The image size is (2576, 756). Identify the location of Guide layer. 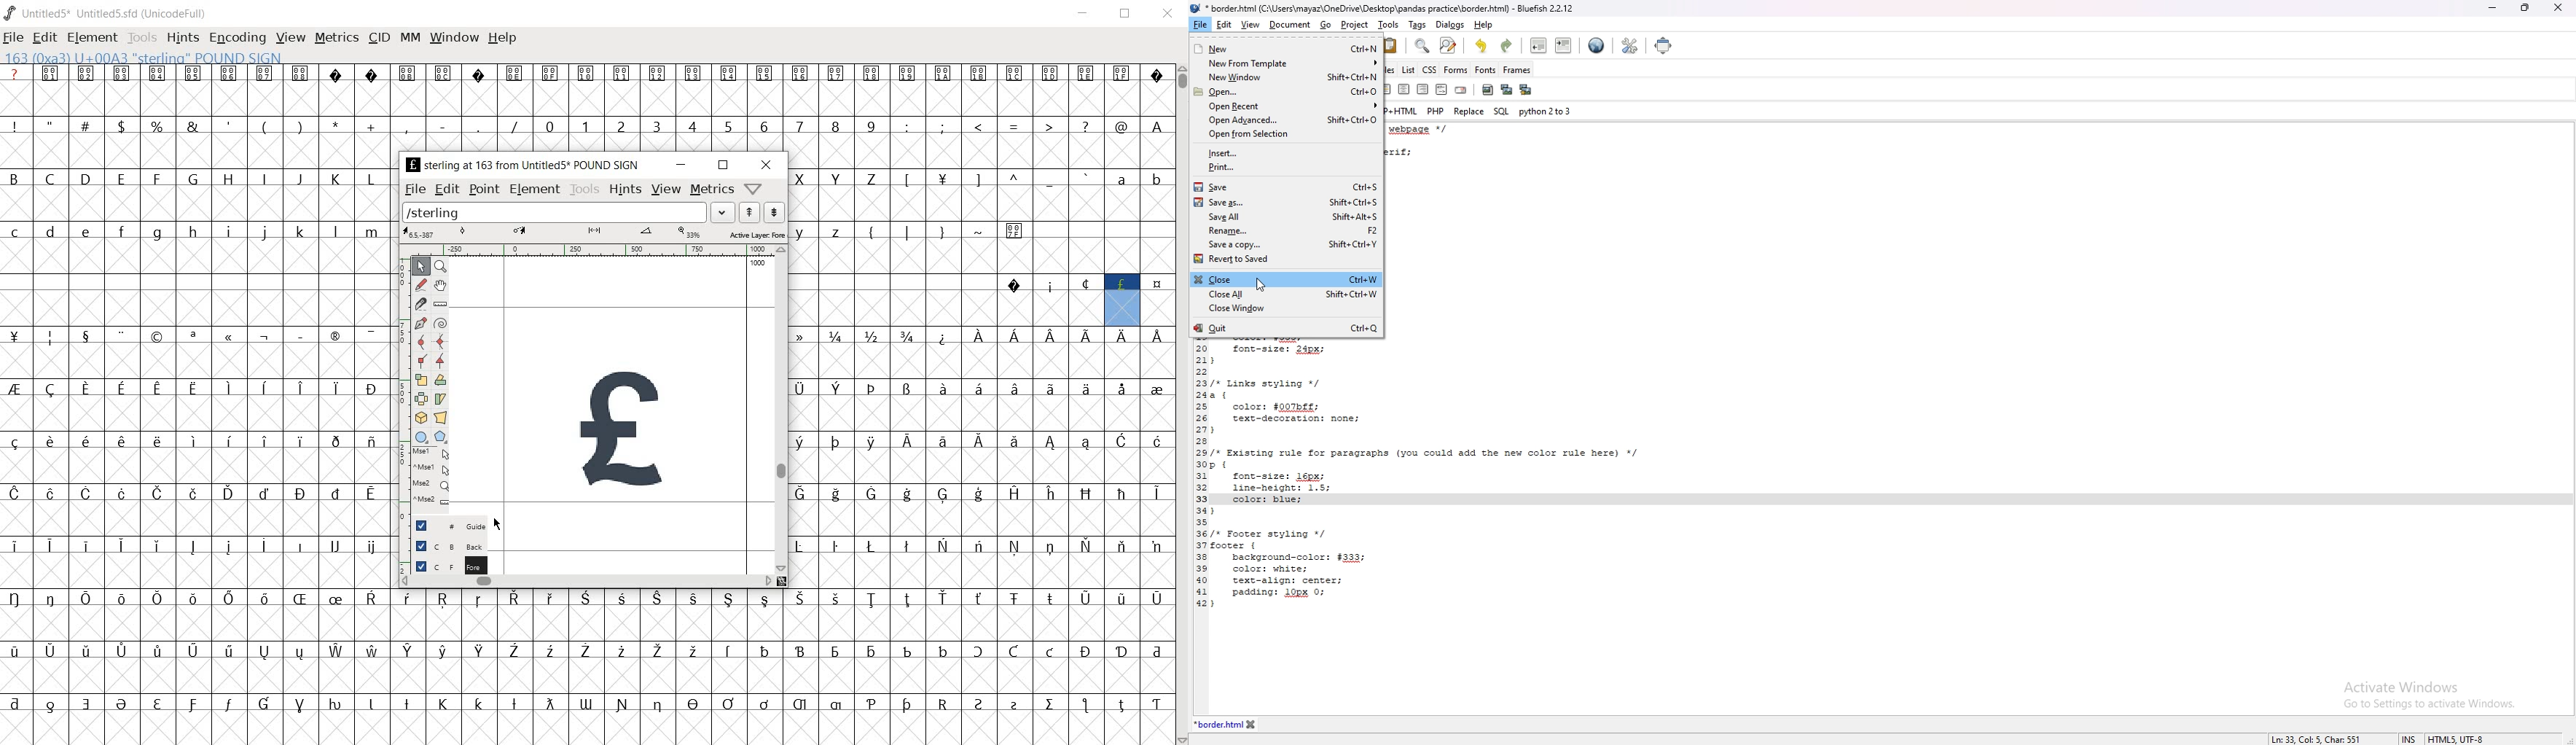
(449, 524).